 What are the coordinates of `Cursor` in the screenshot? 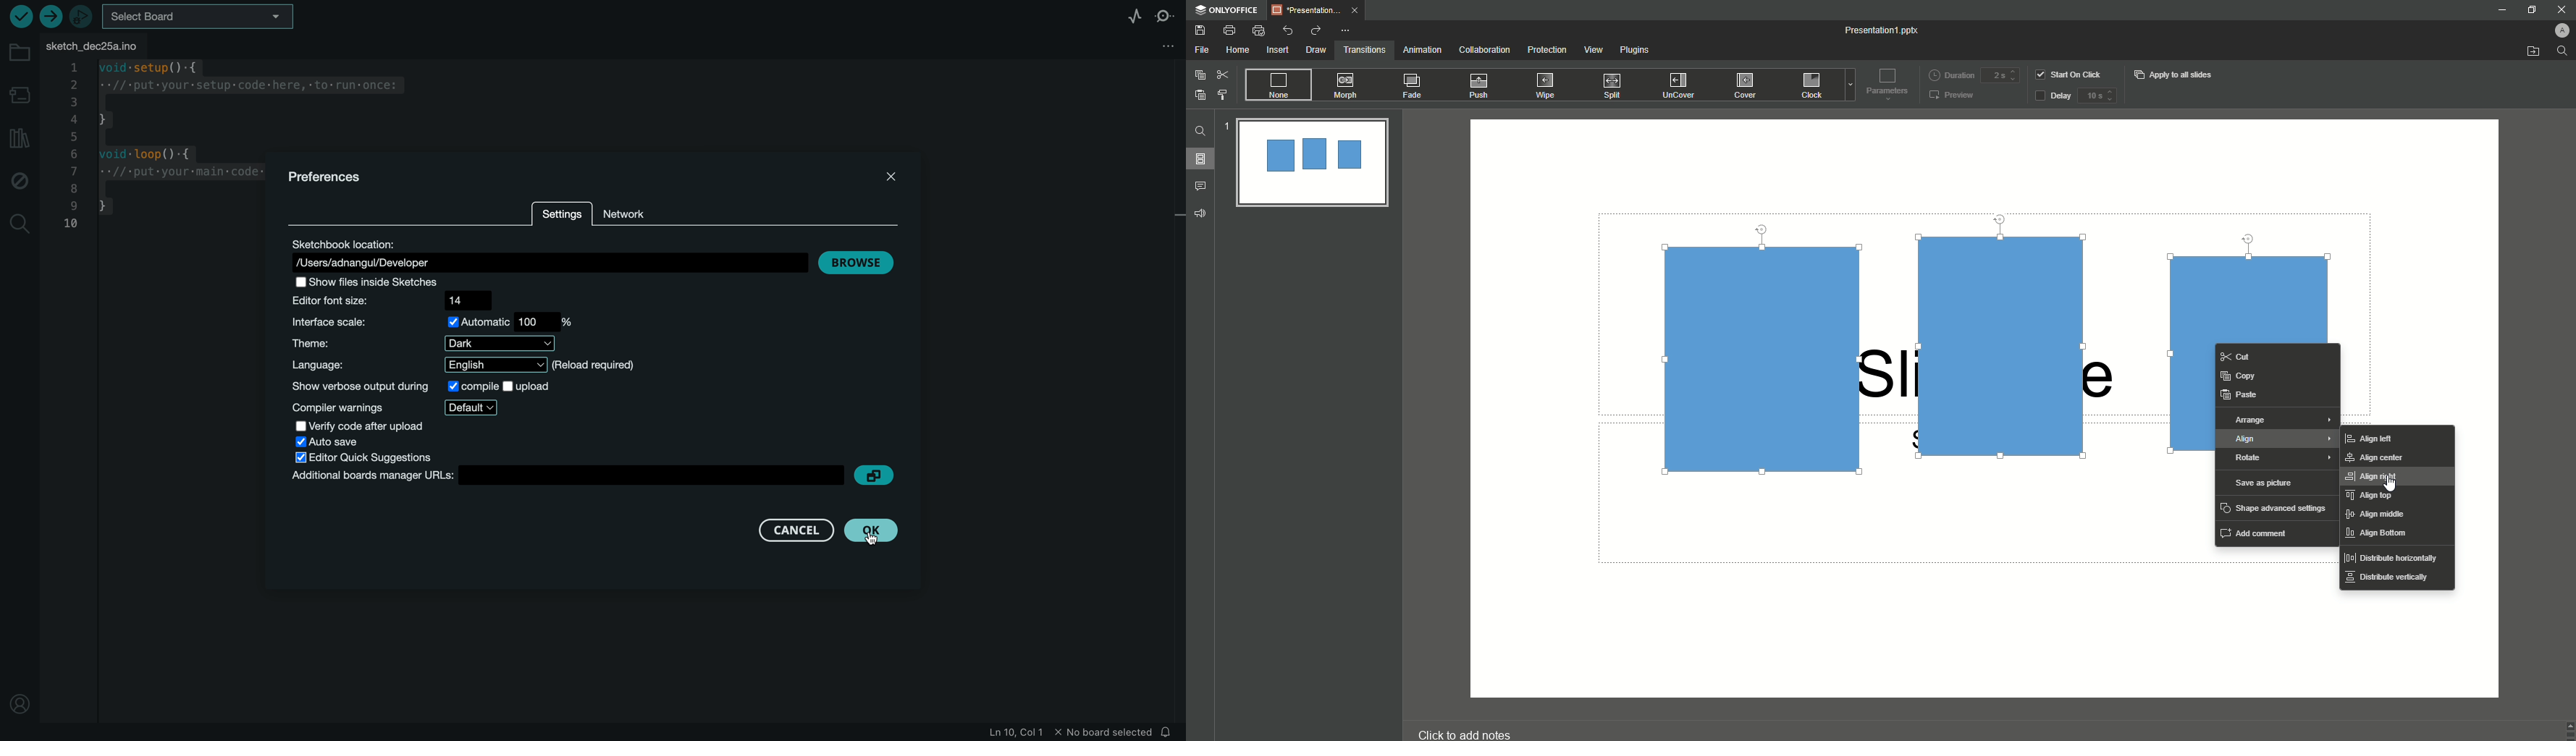 It's located at (2392, 485).